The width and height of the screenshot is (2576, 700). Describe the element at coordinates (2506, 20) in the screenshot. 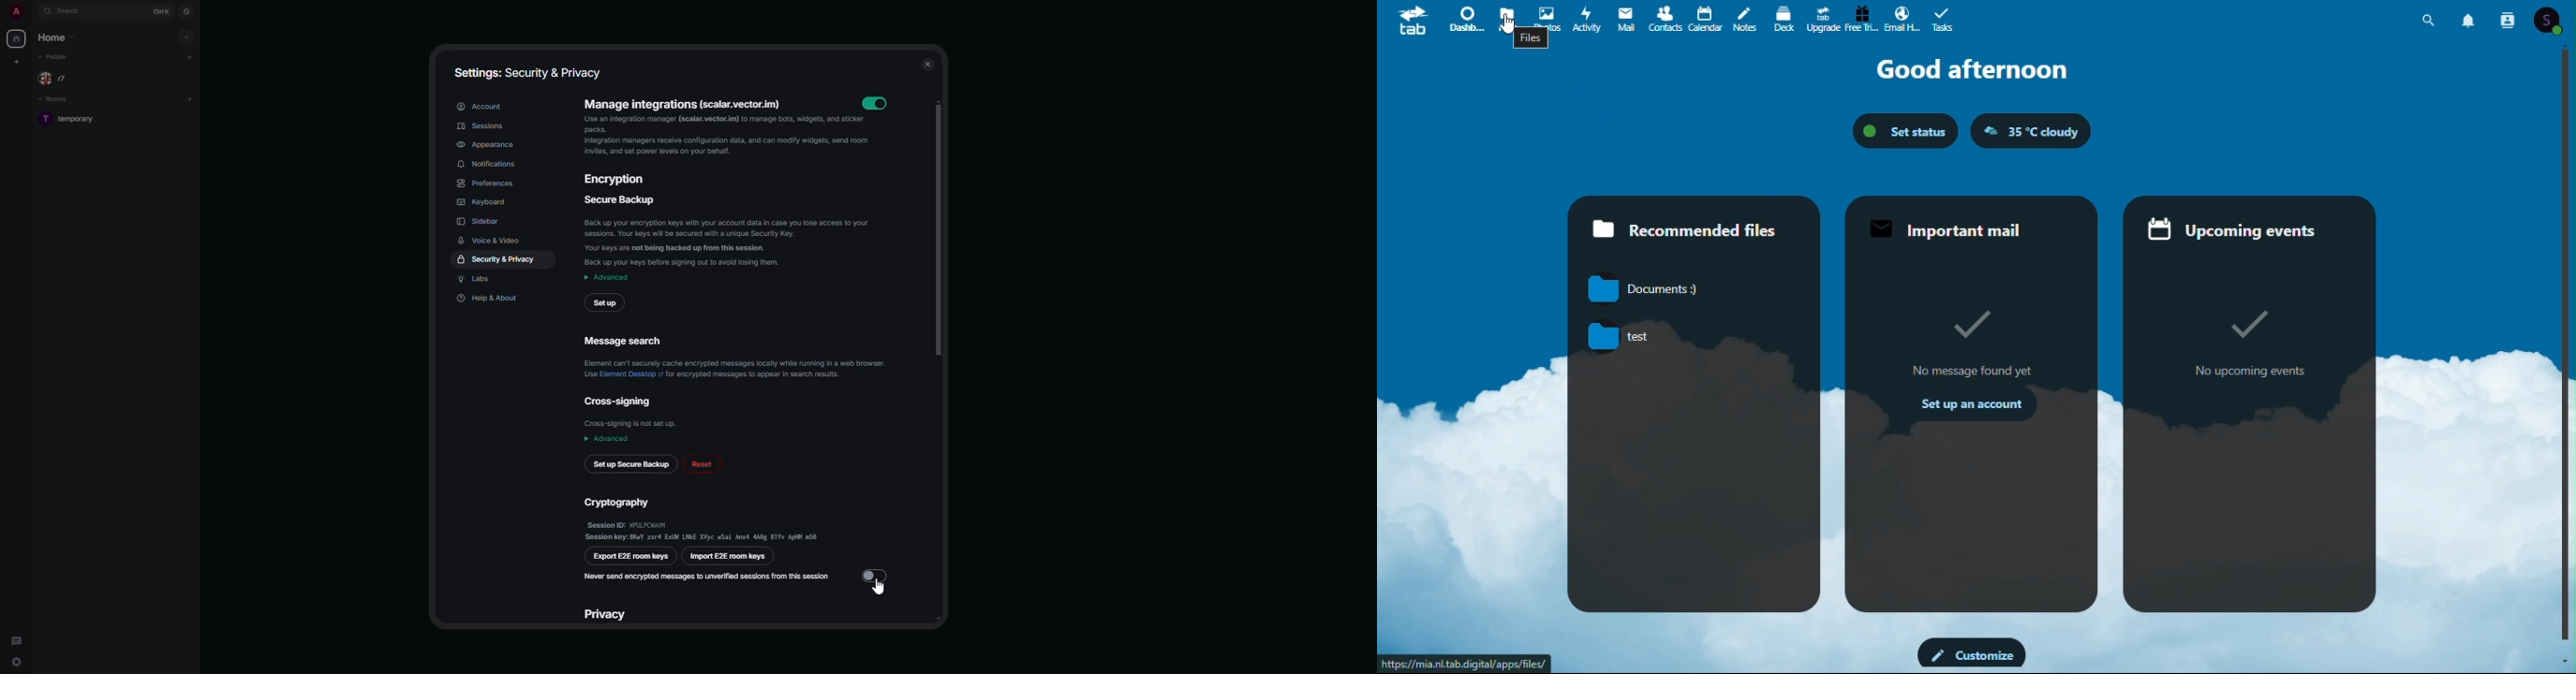

I see `Contacts` at that location.